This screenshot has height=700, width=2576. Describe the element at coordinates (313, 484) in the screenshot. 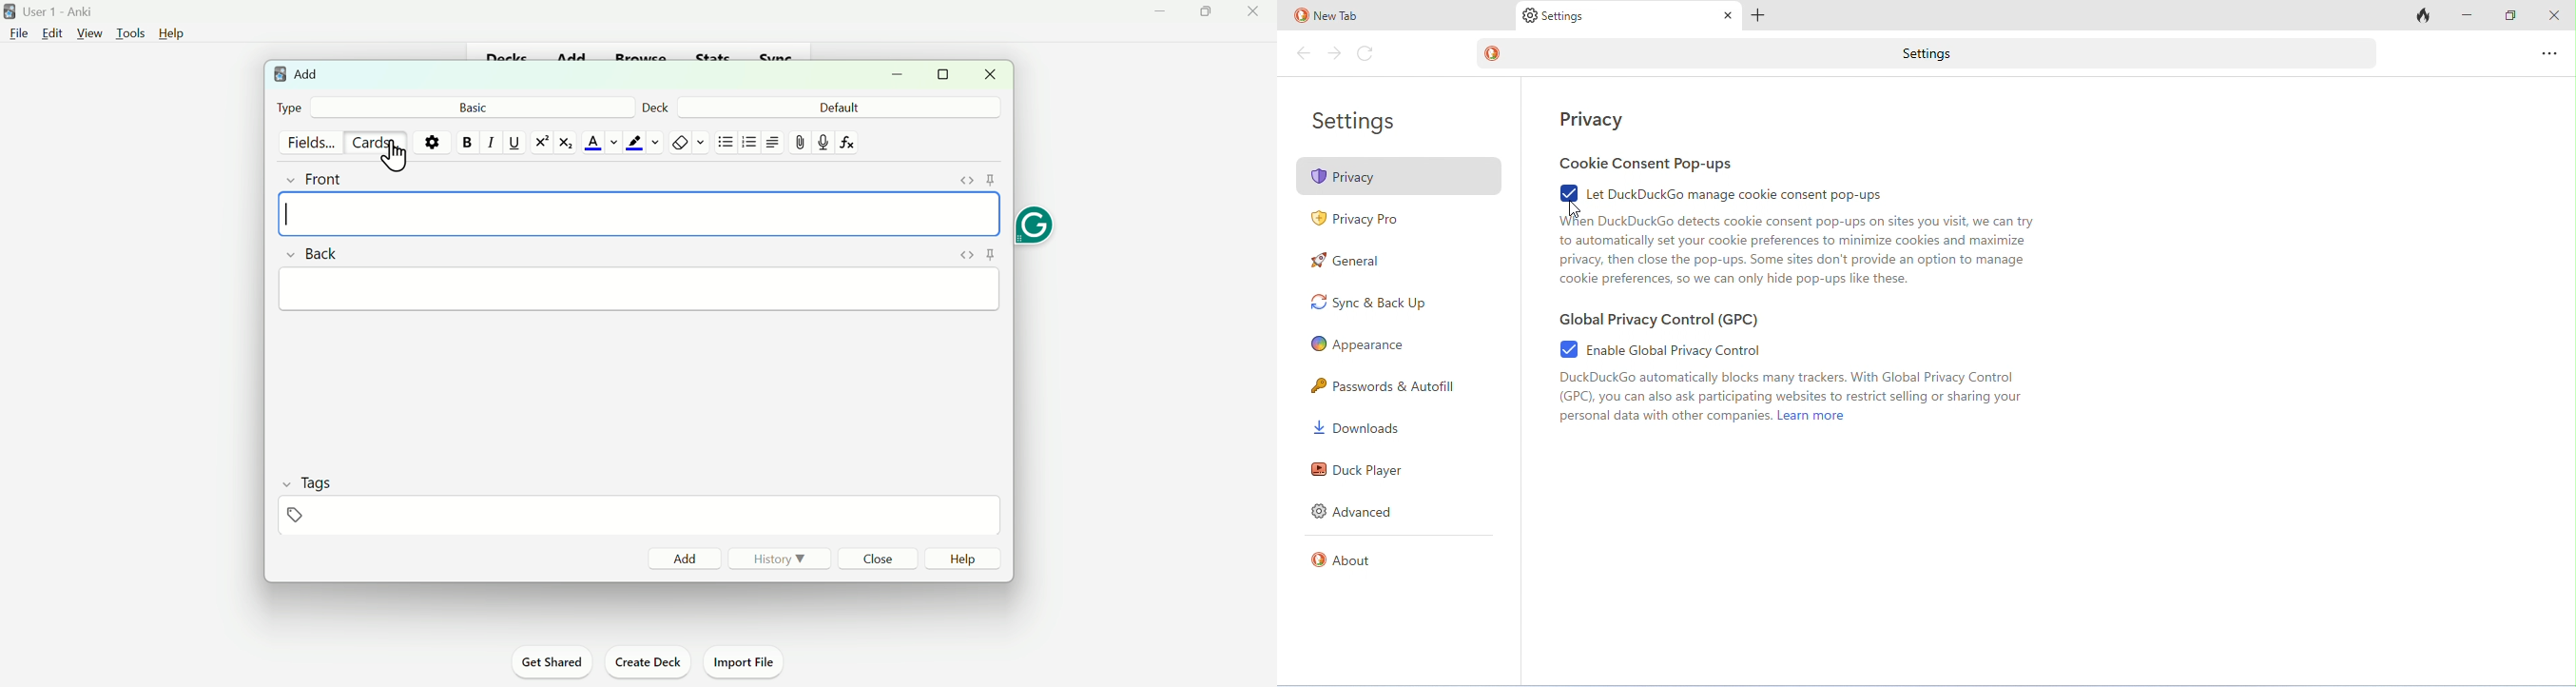

I see `Tags` at that location.